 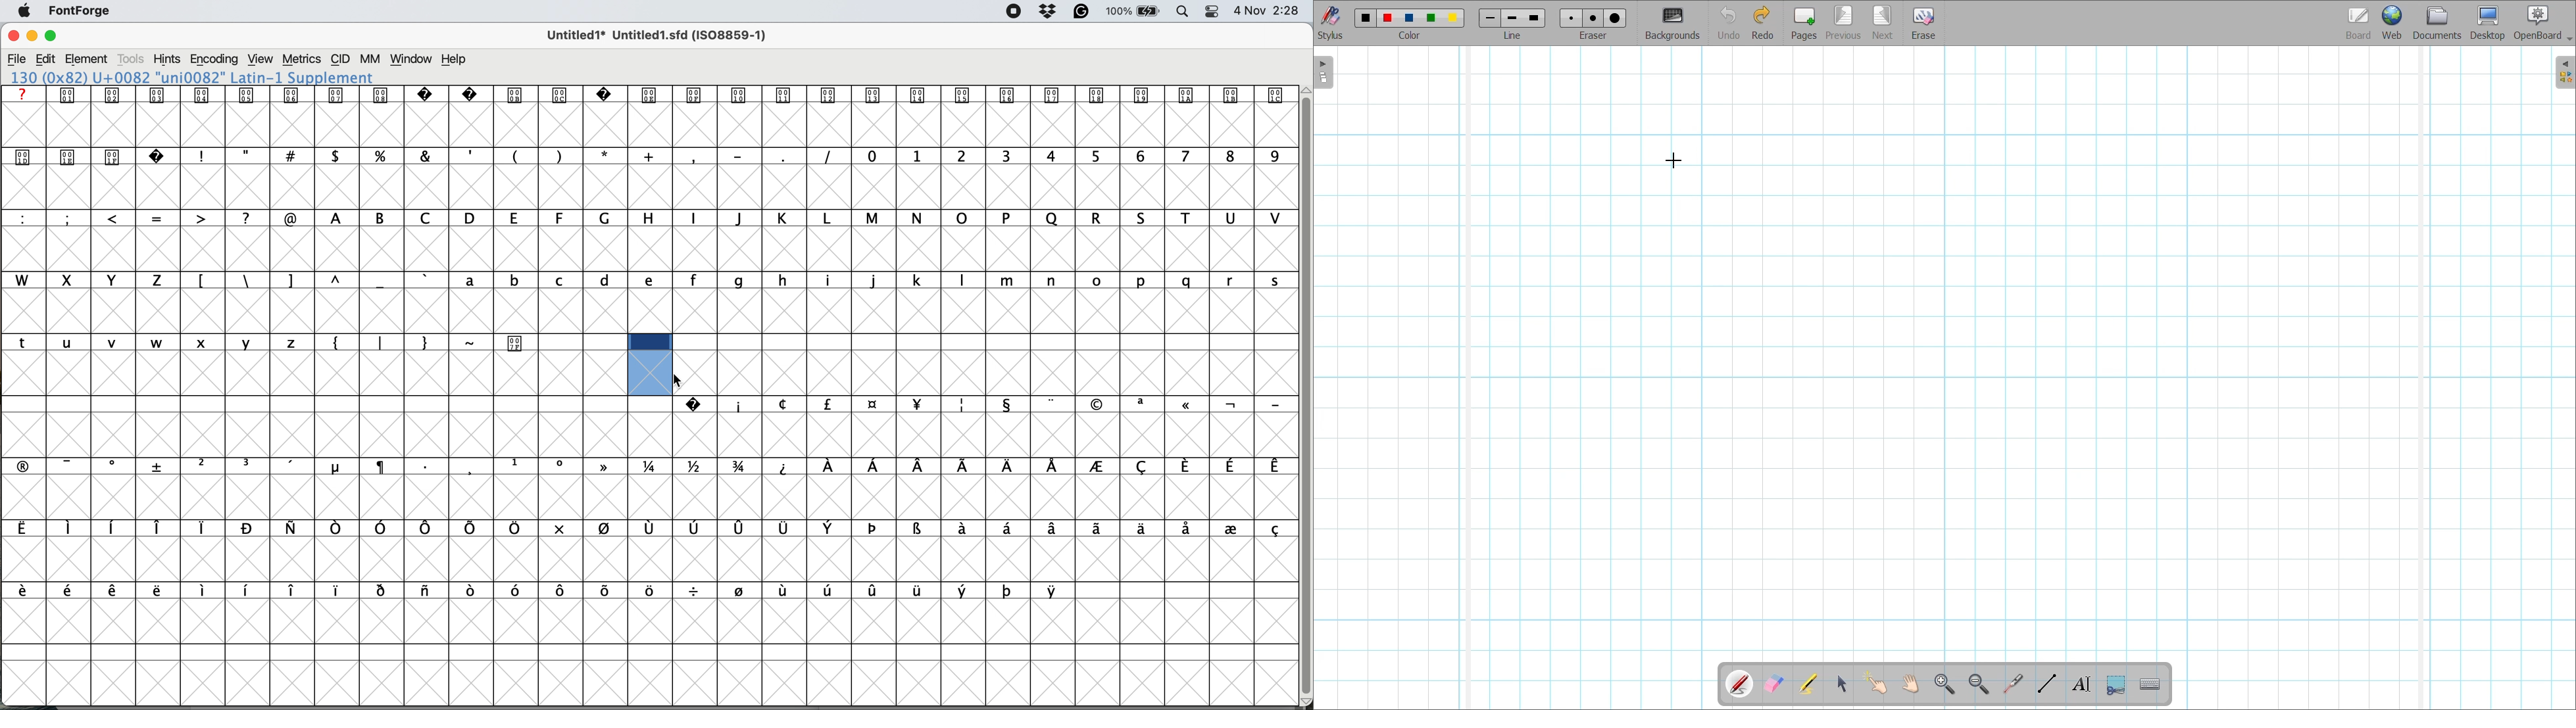 What do you see at coordinates (647, 527) in the screenshot?
I see `symbols` at bounding box center [647, 527].